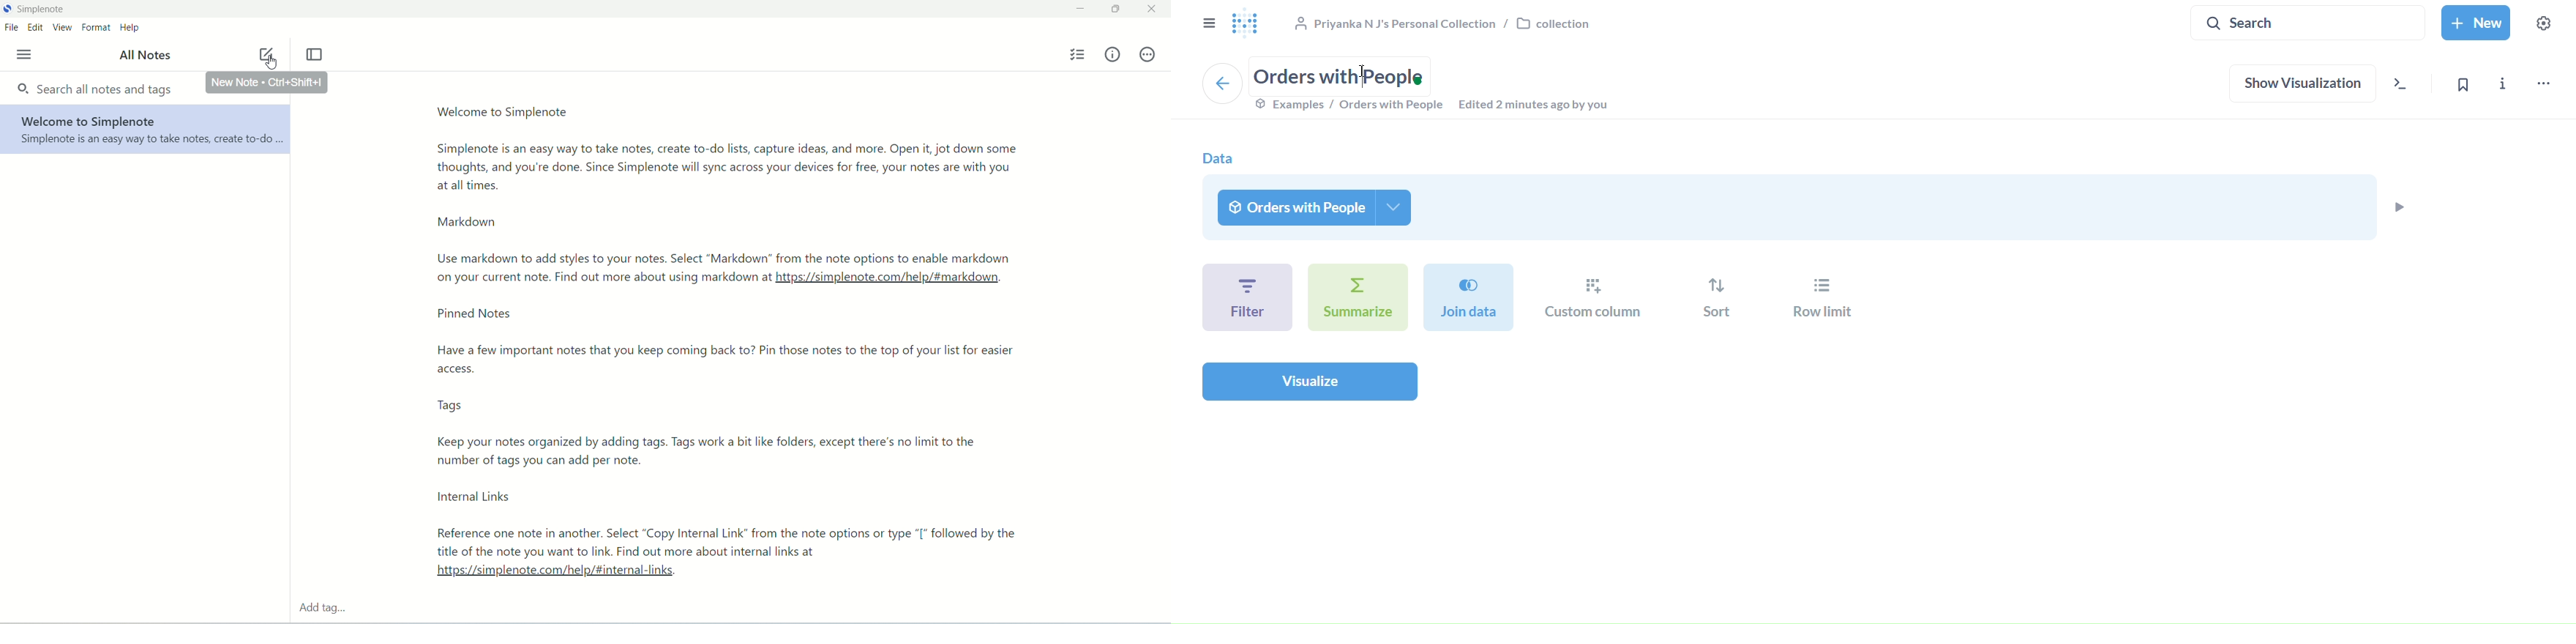 This screenshot has width=2576, height=644. What do you see at coordinates (35, 27) in the screenshot?
I see `edit` at bounding box center [35, 27].